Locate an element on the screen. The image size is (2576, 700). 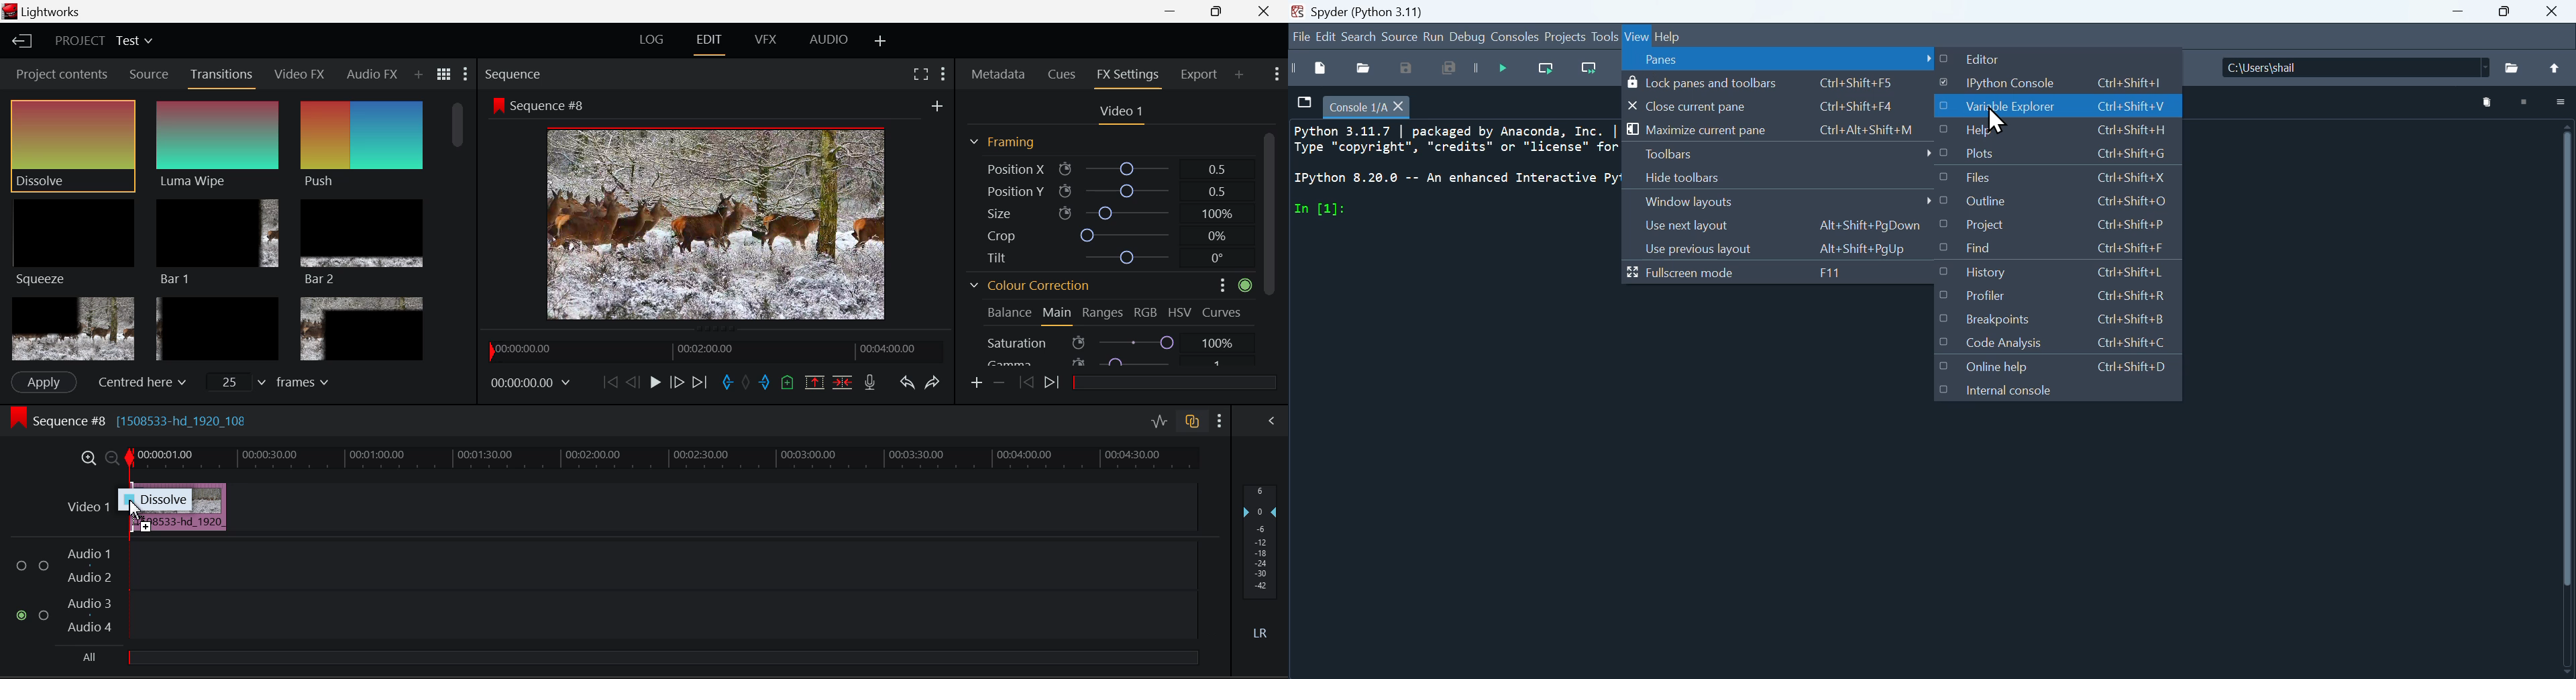
Delete is located at coordinates (2488, 102).